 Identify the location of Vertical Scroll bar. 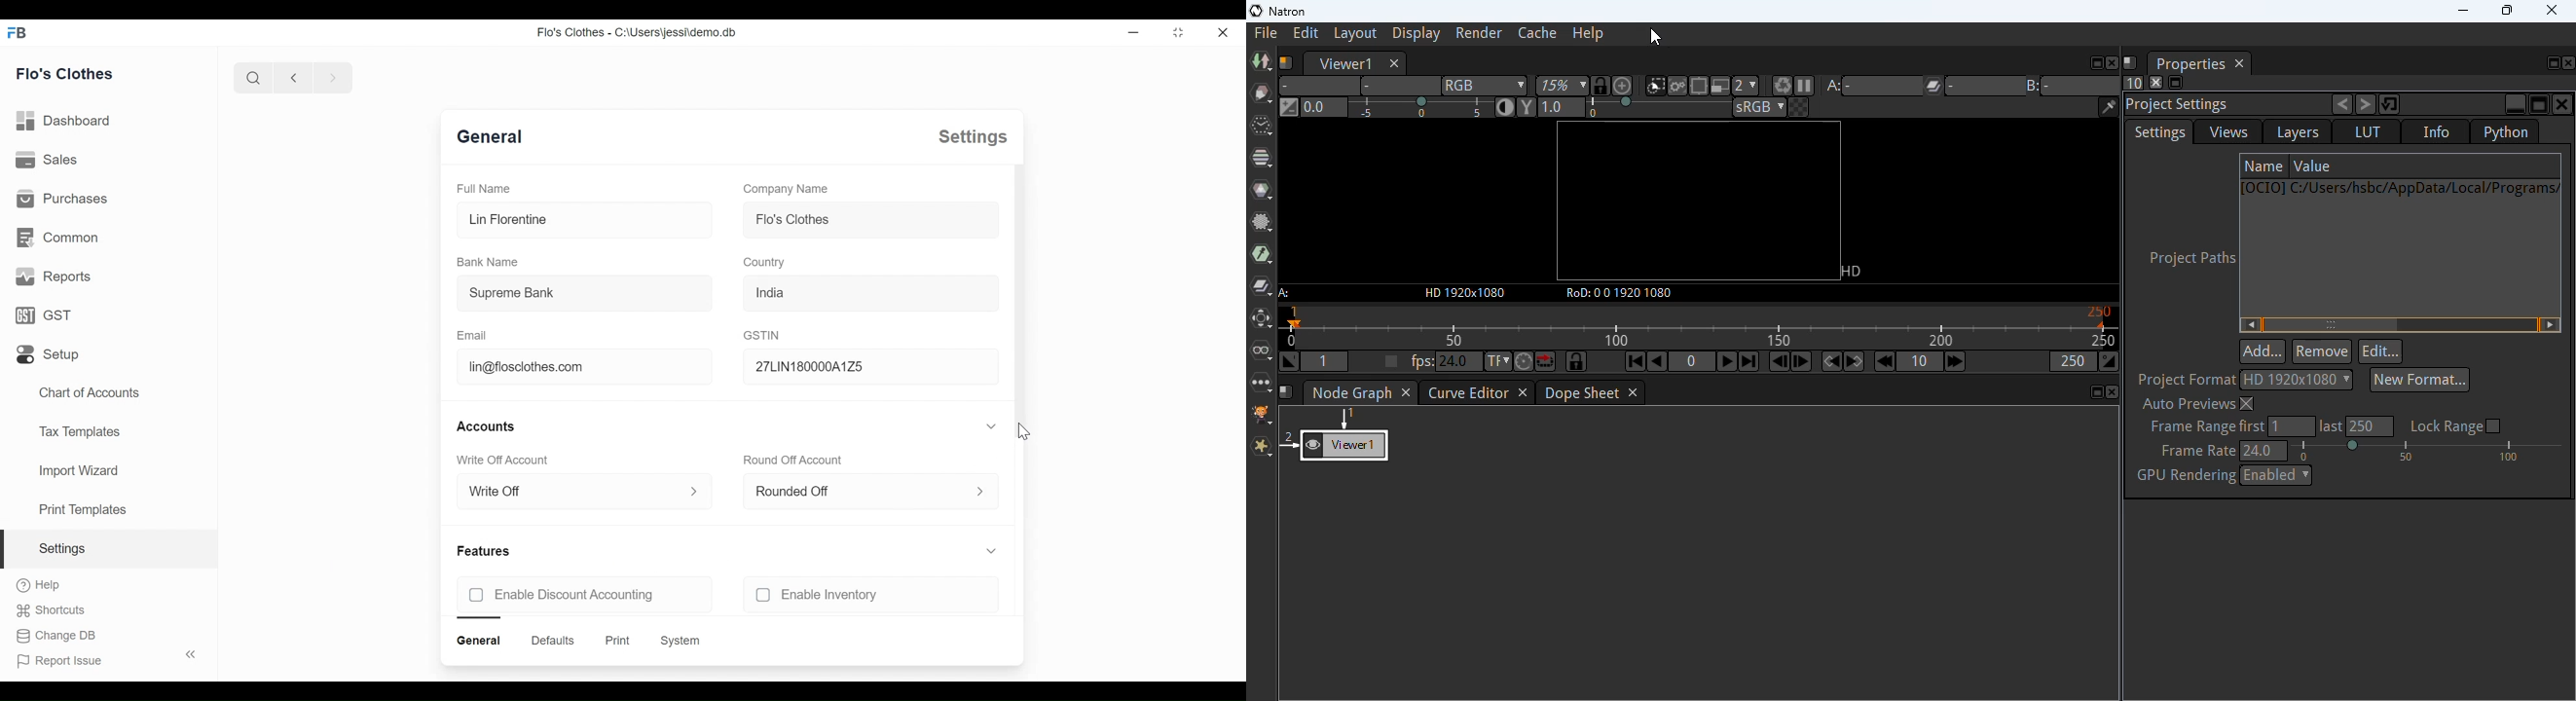
(1024, 298).